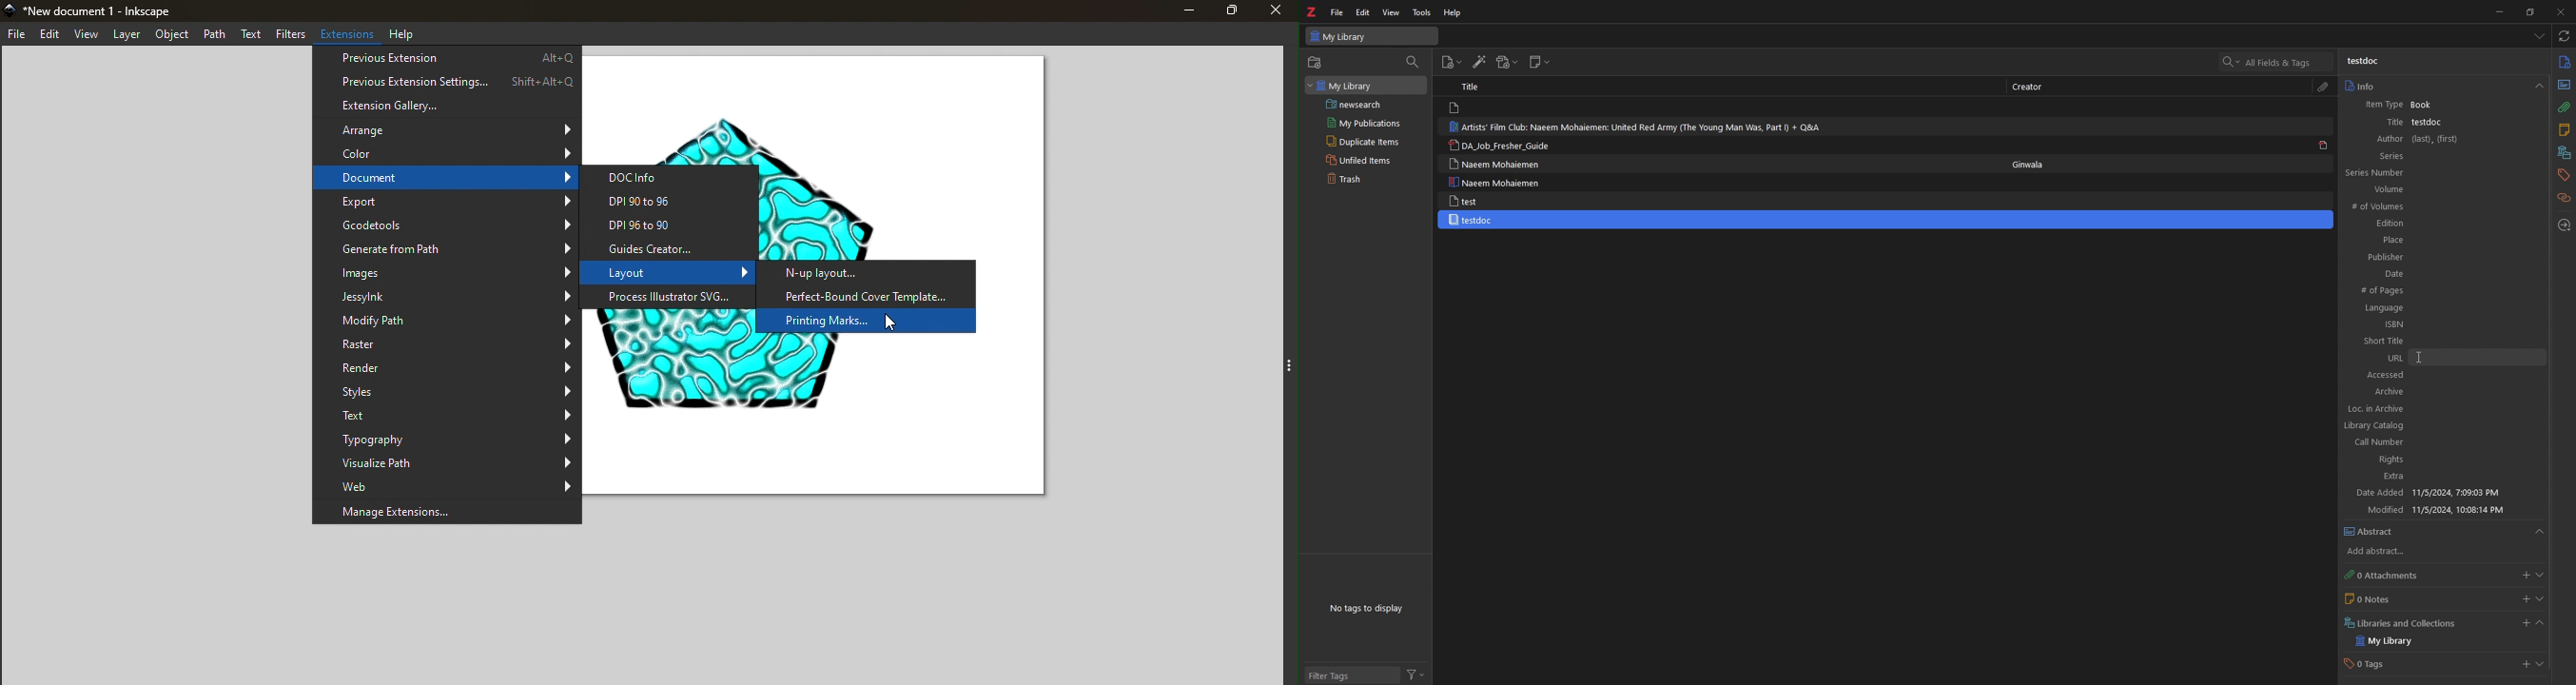 This screenshot has height=700, width=2576. I want to click on Printing Marks..., so click(841, 320).